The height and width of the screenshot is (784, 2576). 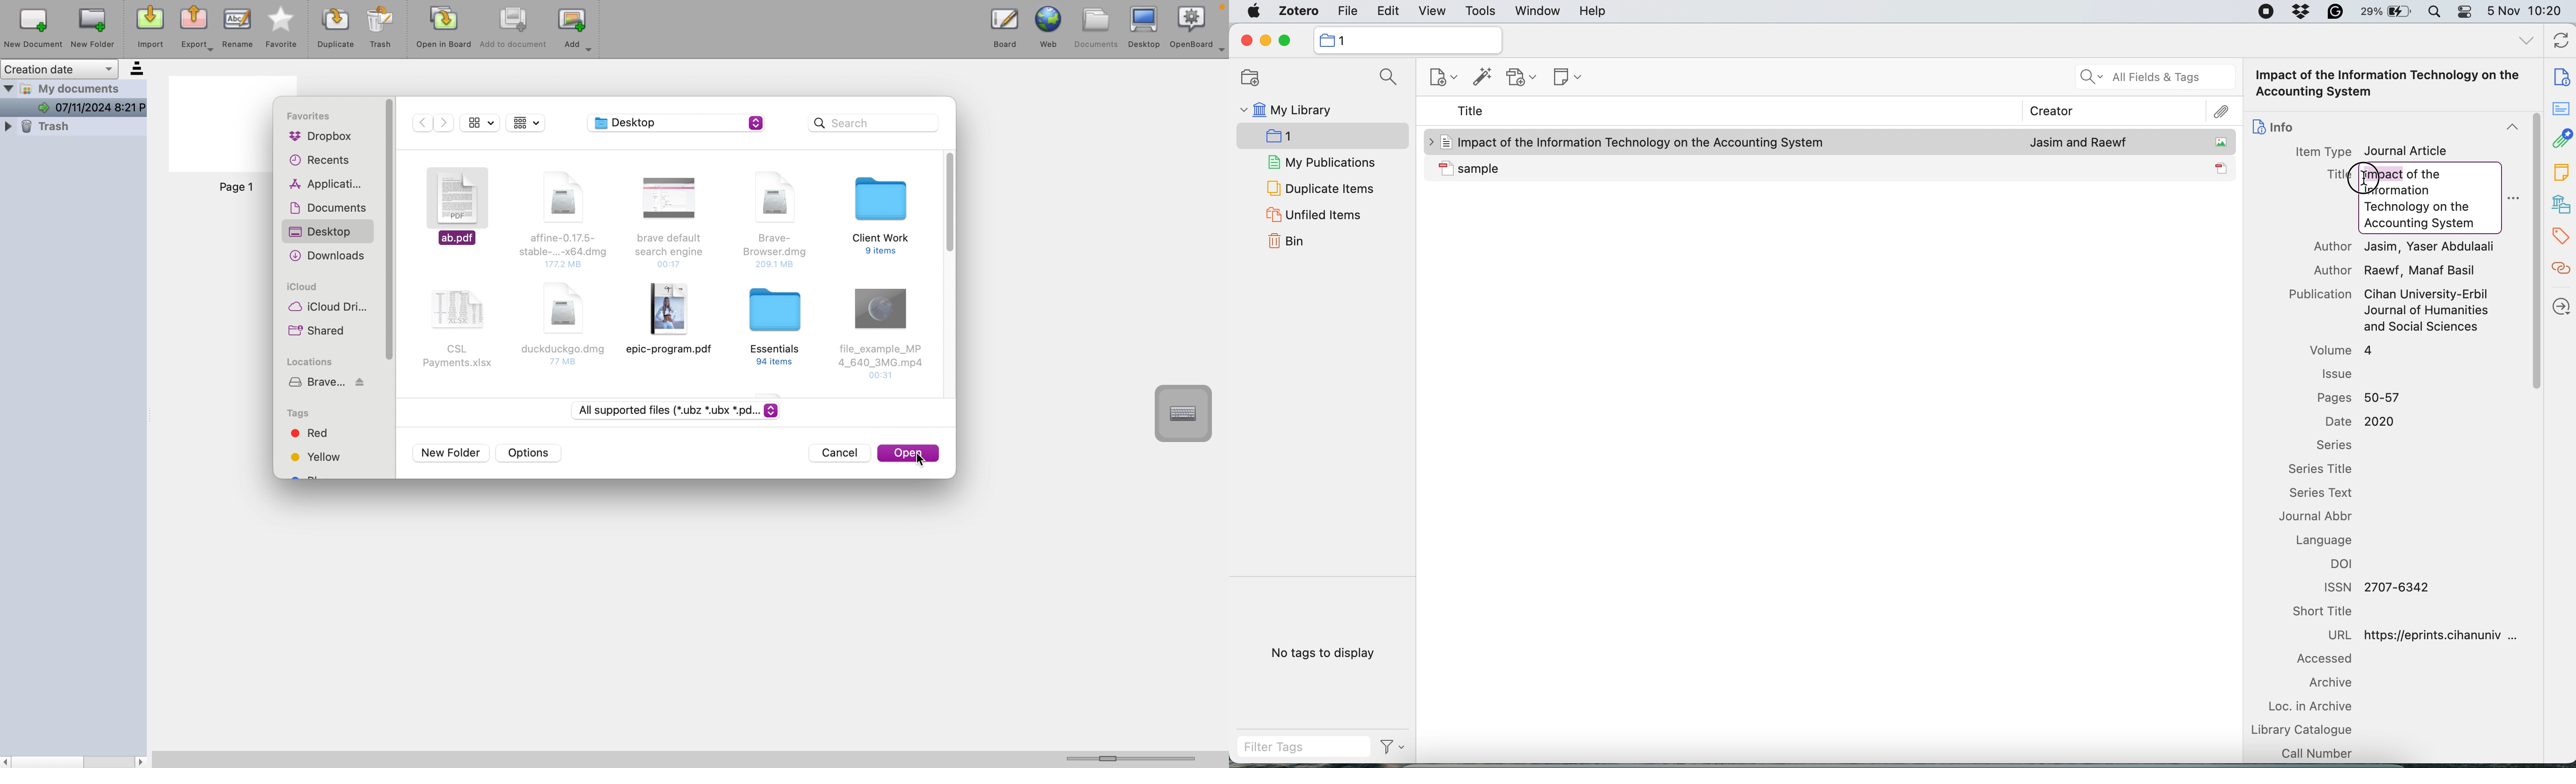 I want to click on attachment, so click(x=2561, y=140).